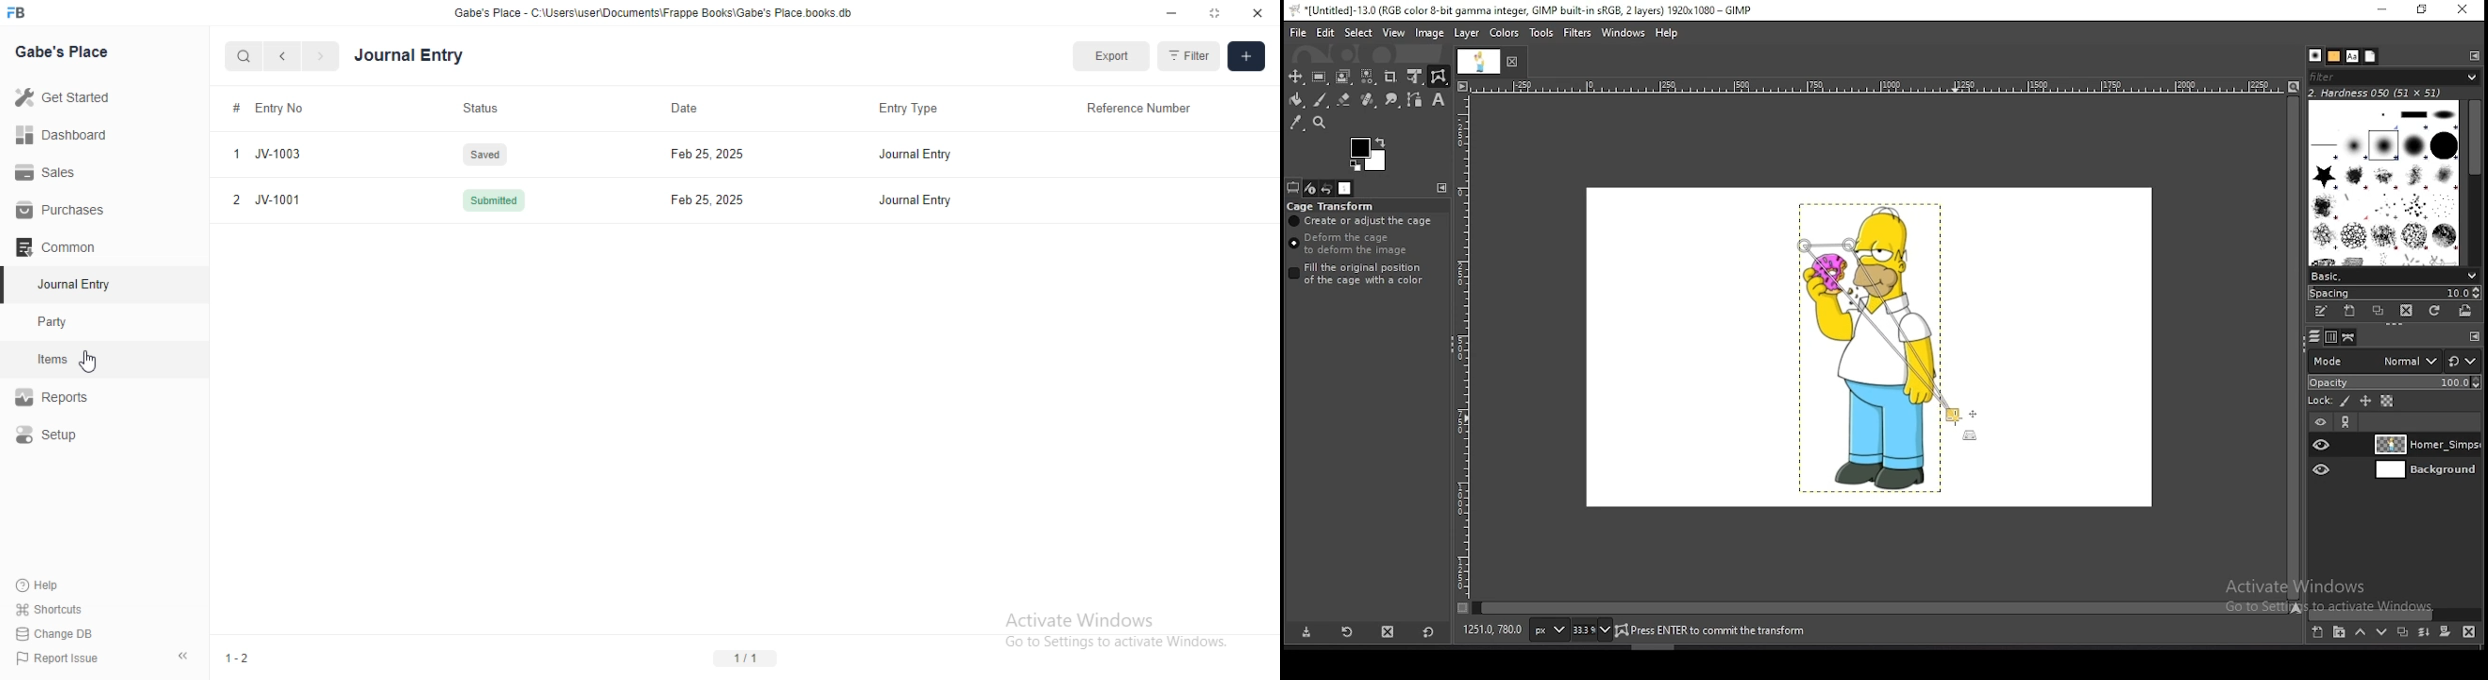 Image resolution: width=2492 pixels, height=700 pixels. Describe the element at coordinates (66, 210) in the screenshot. I see `Purchases` at that location.